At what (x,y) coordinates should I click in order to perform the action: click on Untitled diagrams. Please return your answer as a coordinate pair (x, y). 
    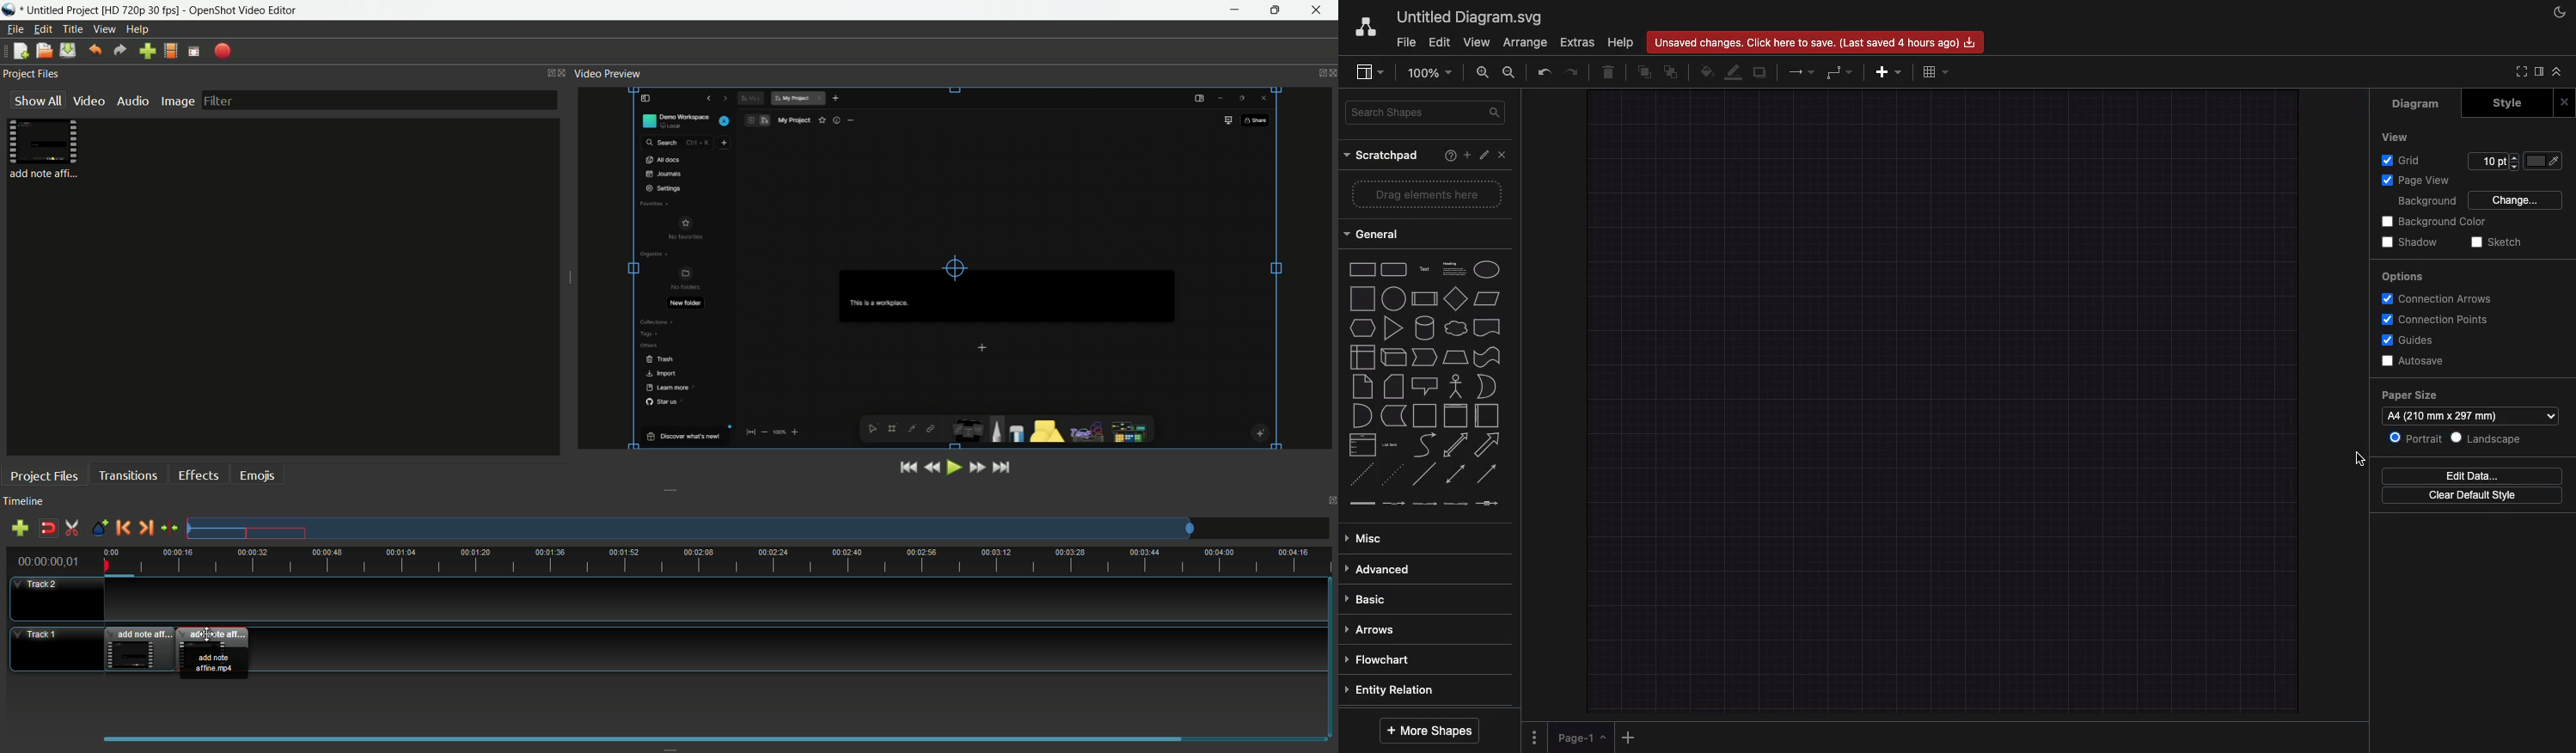
    Looking at the image, I should click on (1467, 20).